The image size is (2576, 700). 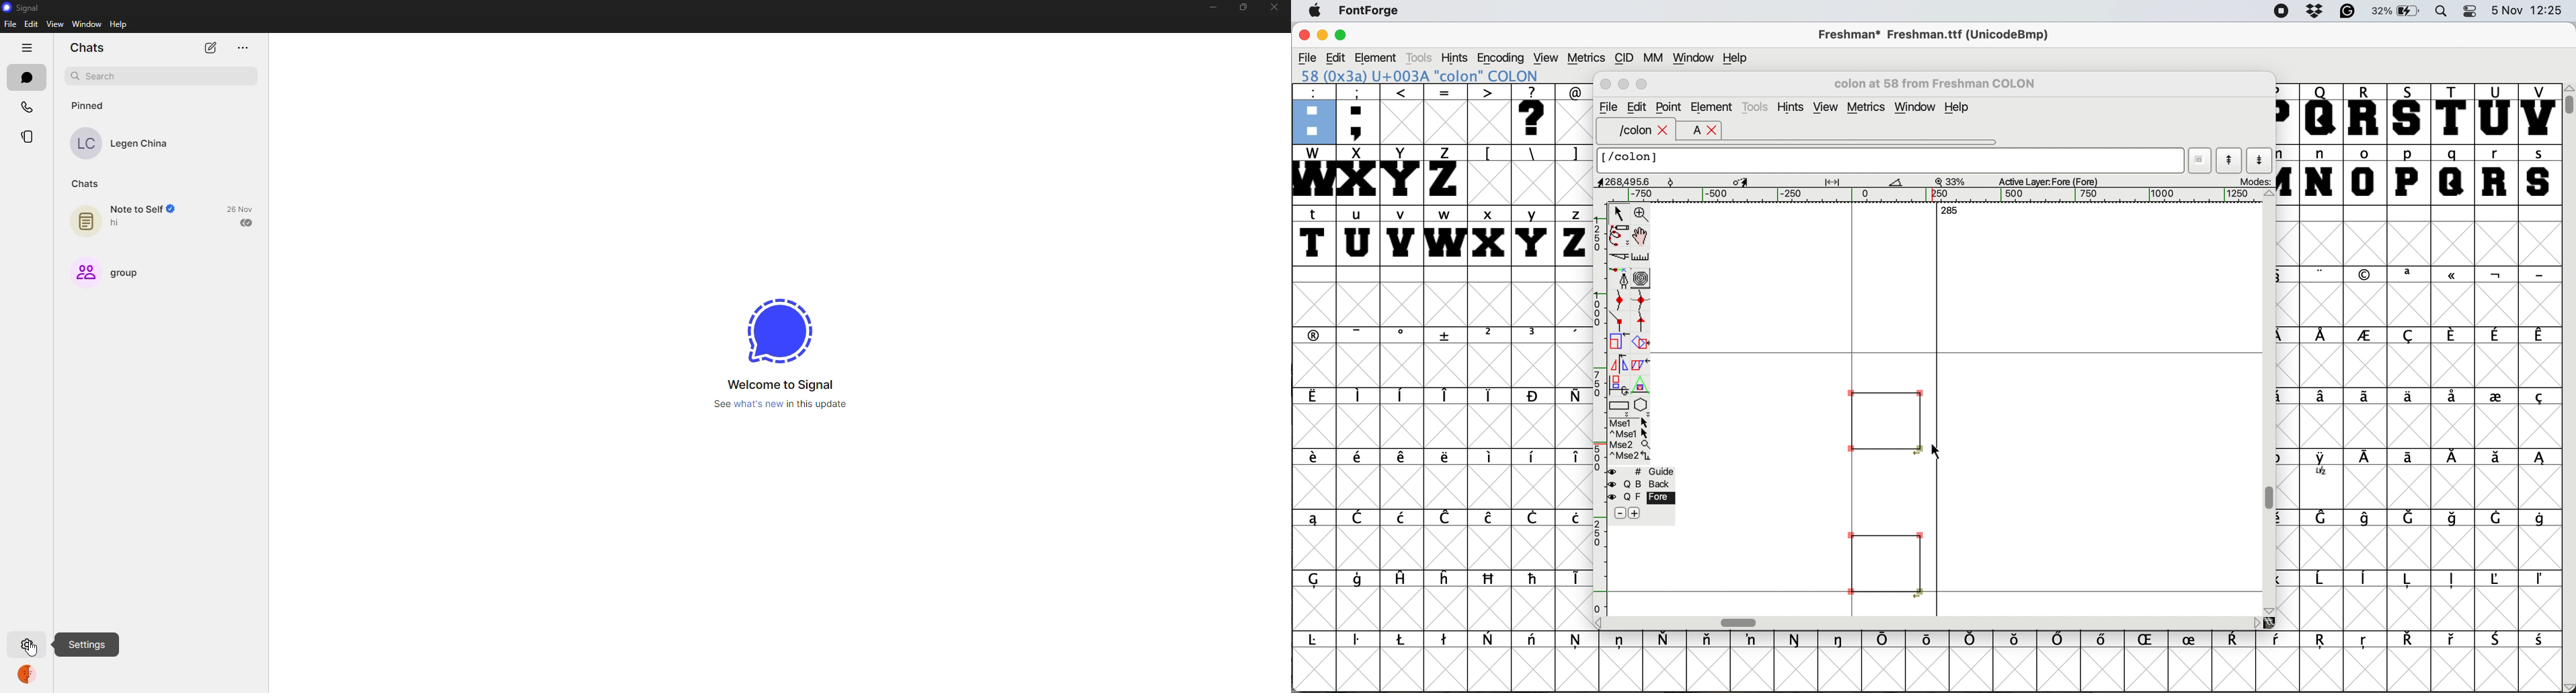 What do you see at coordinates (1938, 451) in the screenshot?
I see `cursor` at bounding box center [1938, 451].